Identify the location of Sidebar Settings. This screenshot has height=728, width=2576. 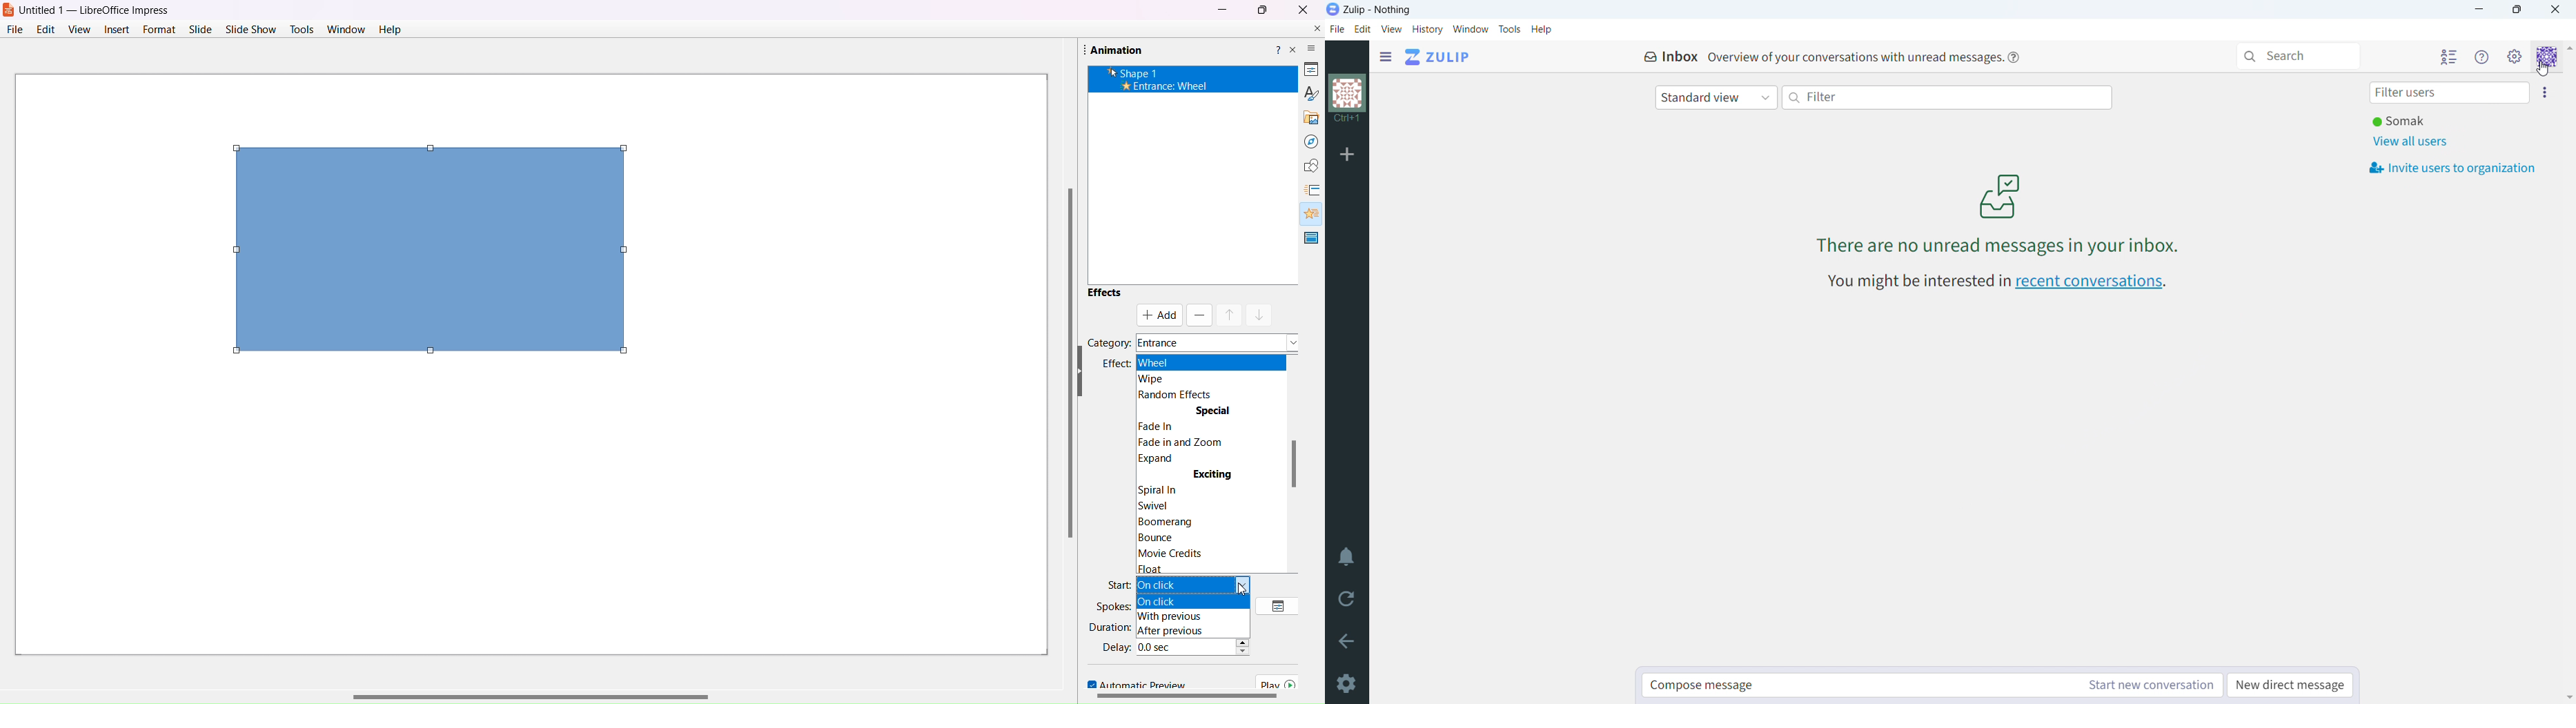
(1304, 43).